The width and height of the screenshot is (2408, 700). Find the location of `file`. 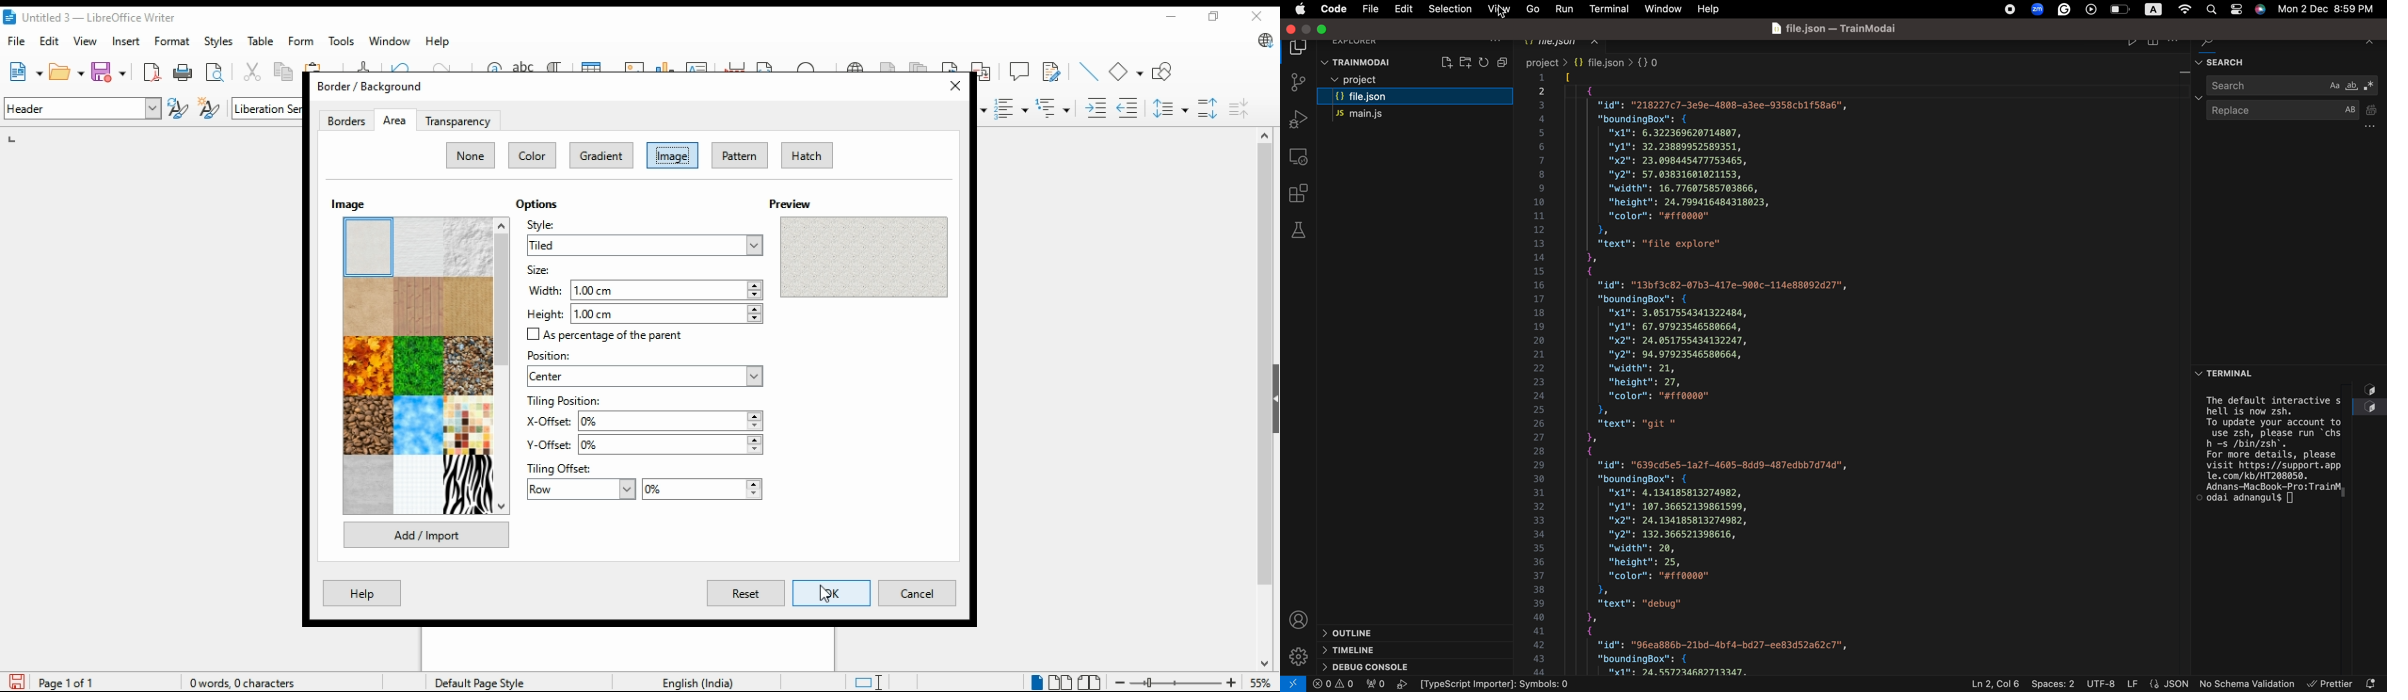

file is located at coordinates (17, 41).